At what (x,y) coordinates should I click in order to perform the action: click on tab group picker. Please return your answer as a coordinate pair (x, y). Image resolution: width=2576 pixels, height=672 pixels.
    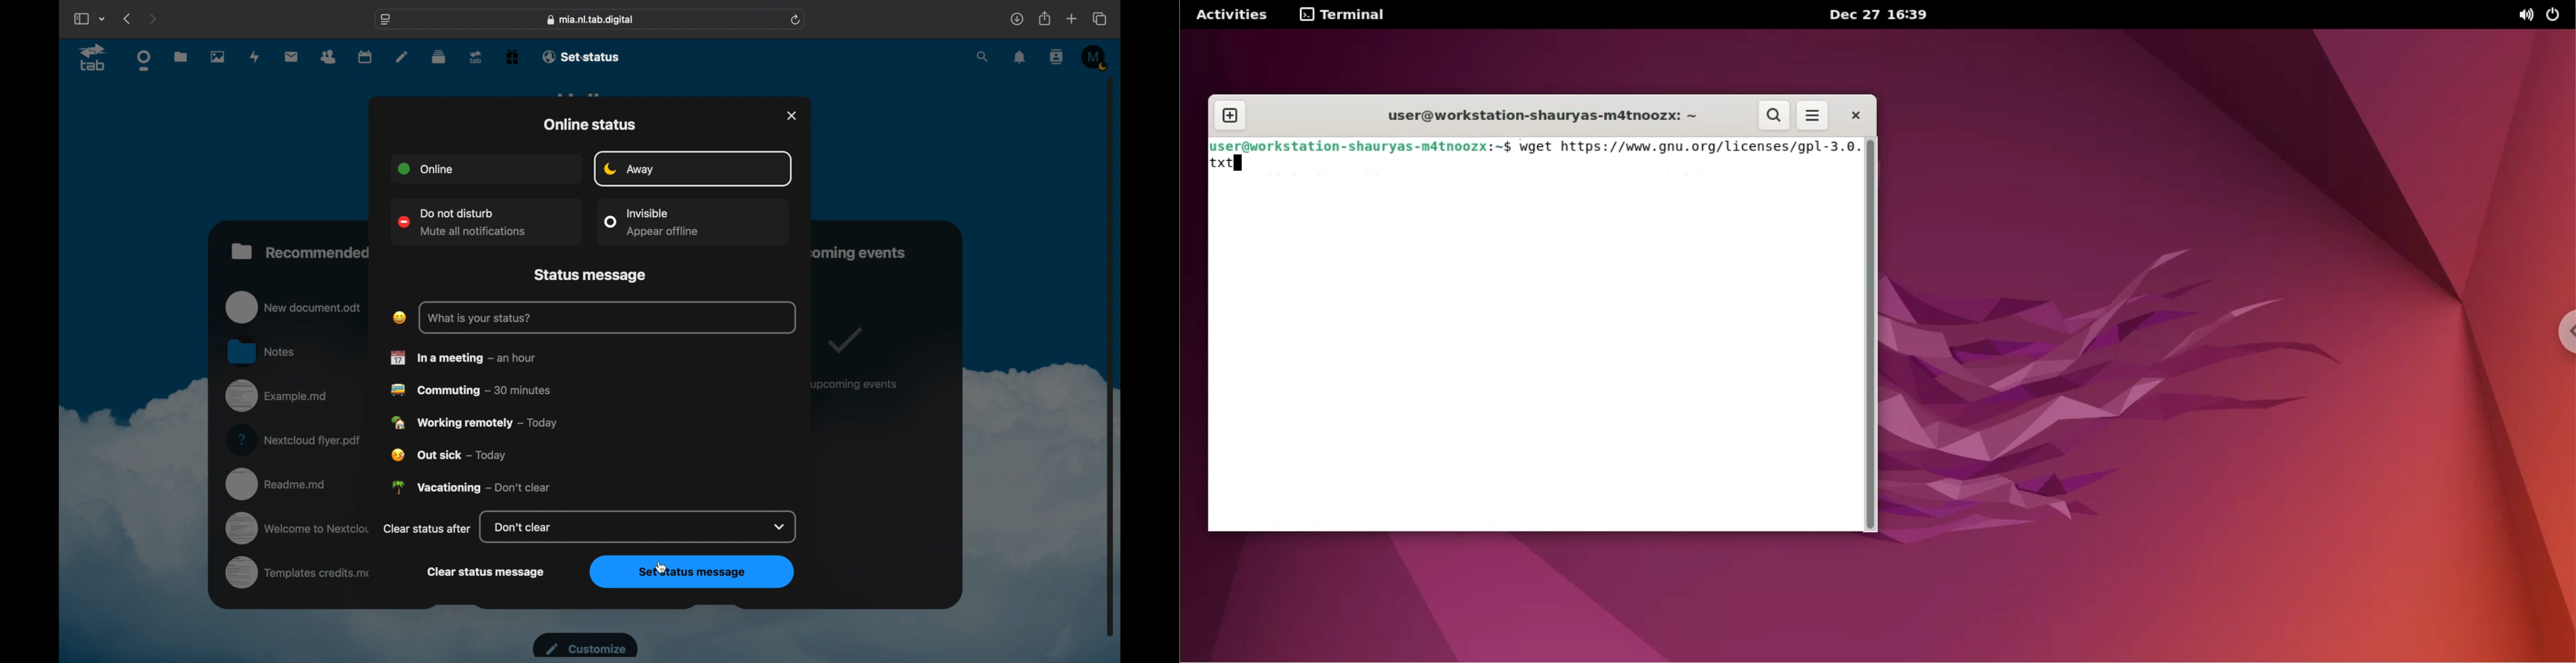
    Looking at the image, I should click on (103, 18).